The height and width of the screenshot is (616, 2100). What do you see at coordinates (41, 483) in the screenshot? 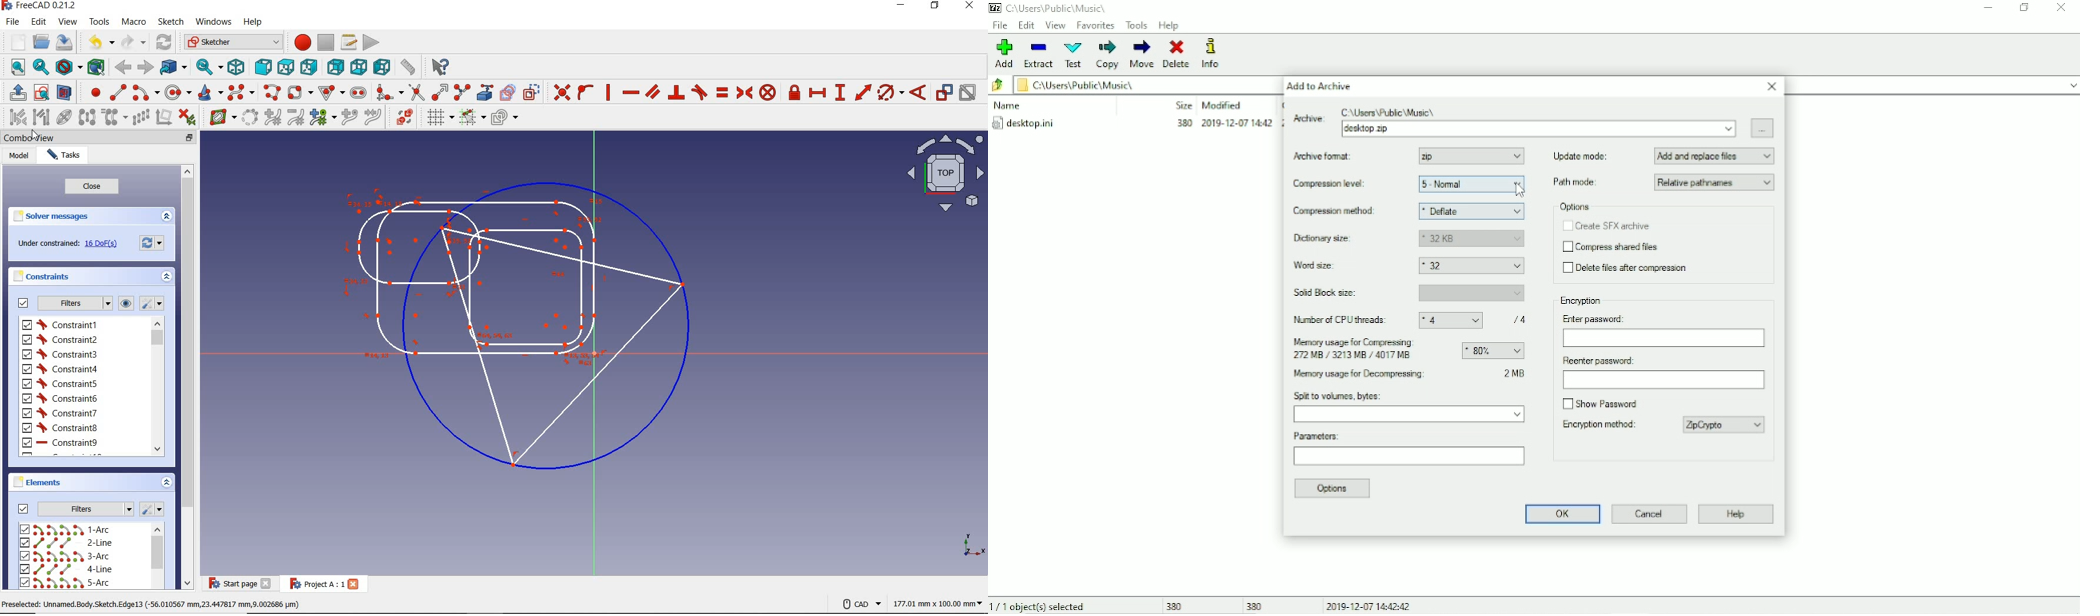
I see `elements` at bounding box center [41, 483].